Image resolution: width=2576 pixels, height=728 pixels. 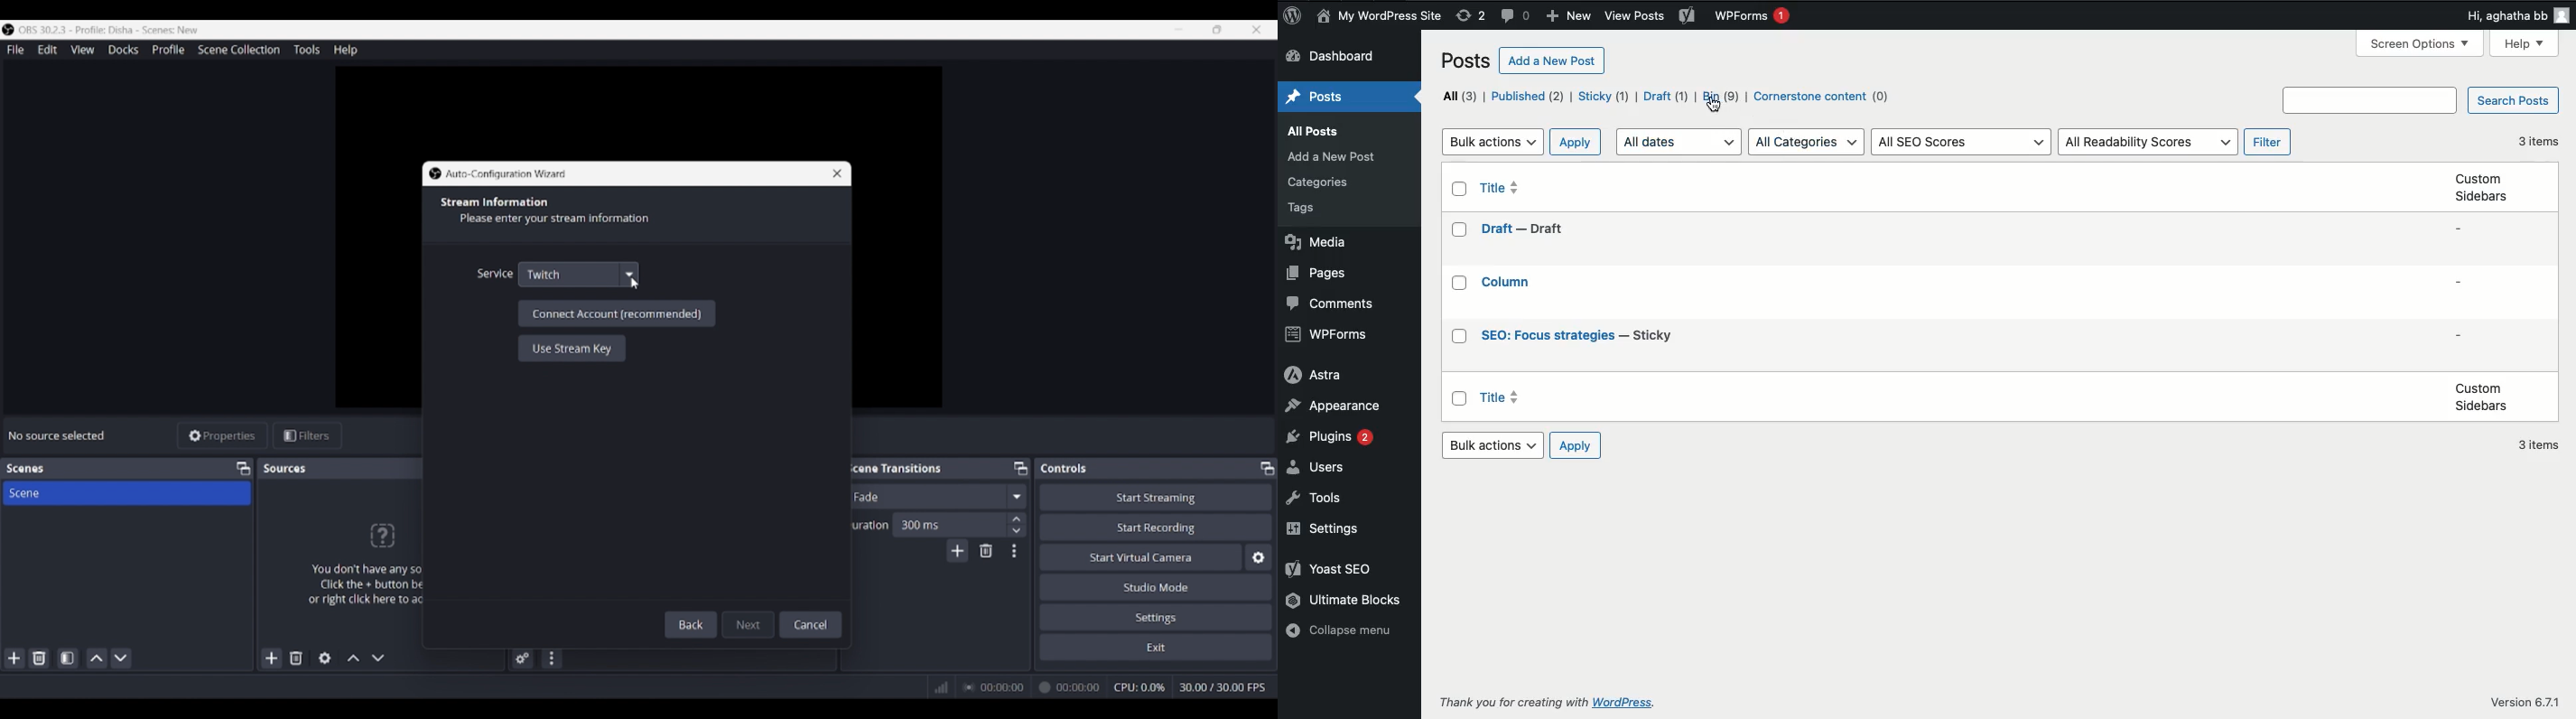 What do you see at coordinates (1459, 335) in the screenshot?
I see `Checkbox` at bounding box center [1459, 335].